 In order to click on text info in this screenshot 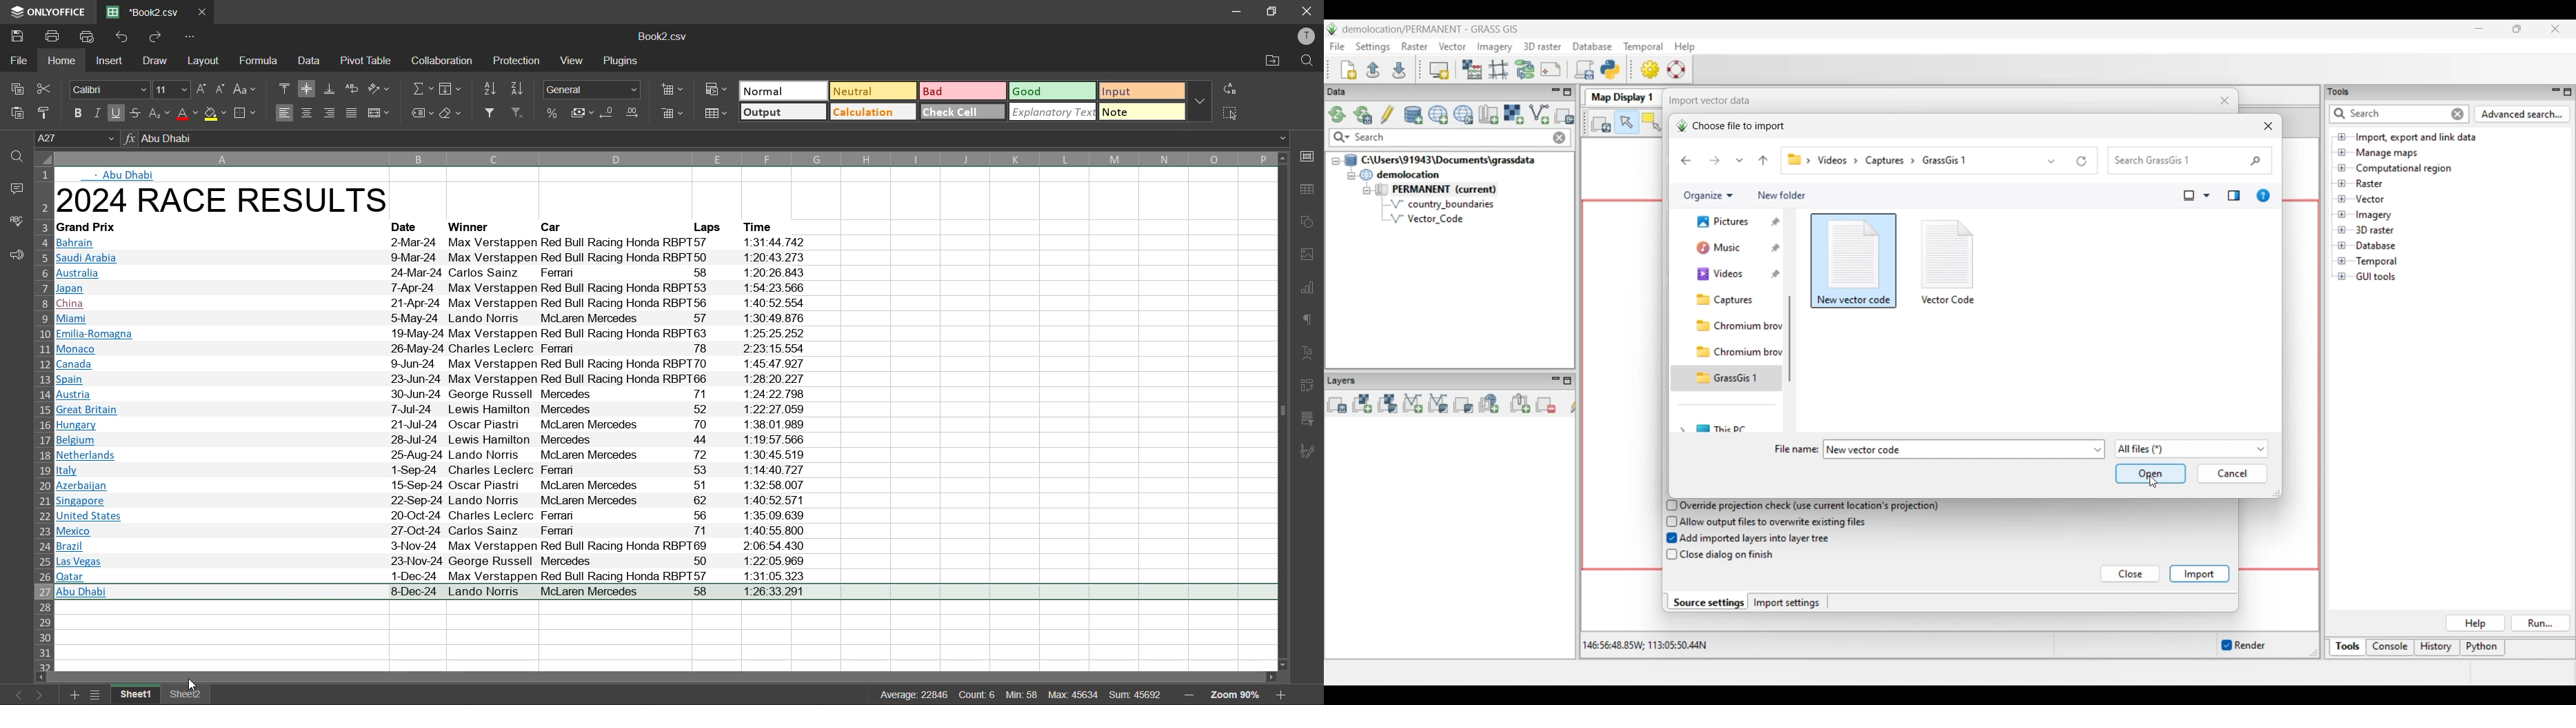, I will do `click(438, 441)`.